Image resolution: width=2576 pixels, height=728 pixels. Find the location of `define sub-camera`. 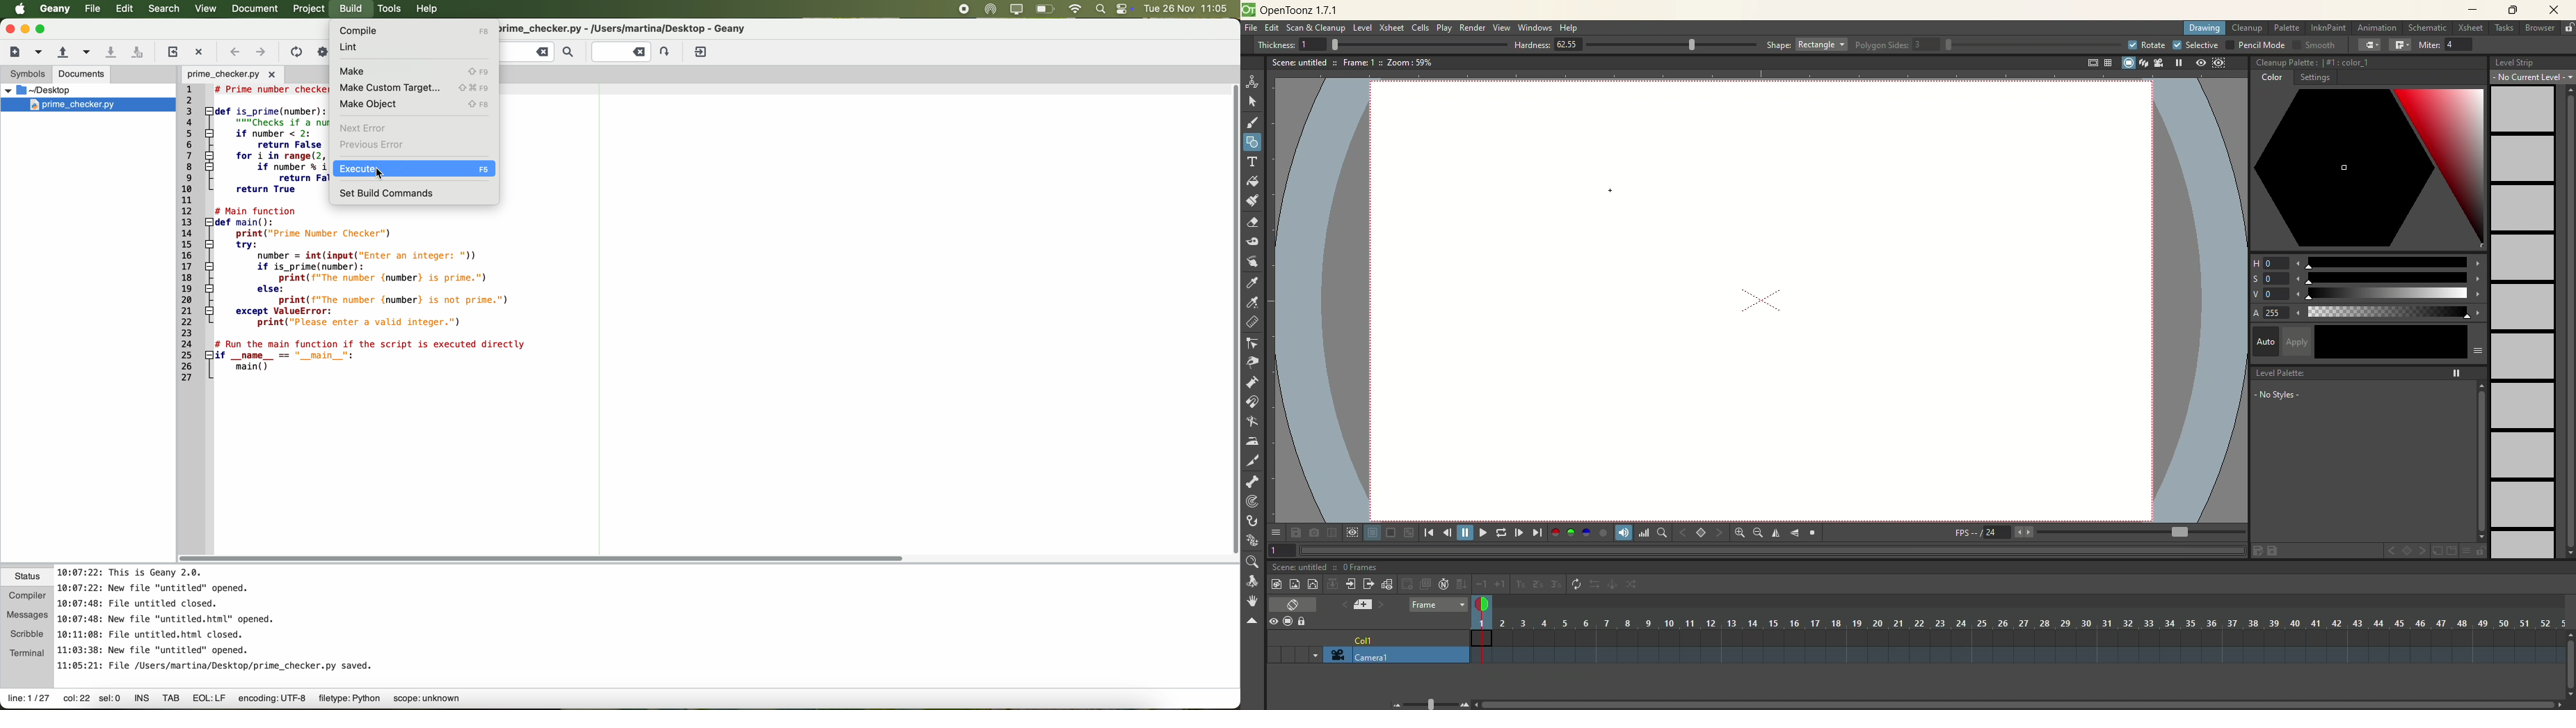

define sub-camera is located at coordinates (1352, 532).